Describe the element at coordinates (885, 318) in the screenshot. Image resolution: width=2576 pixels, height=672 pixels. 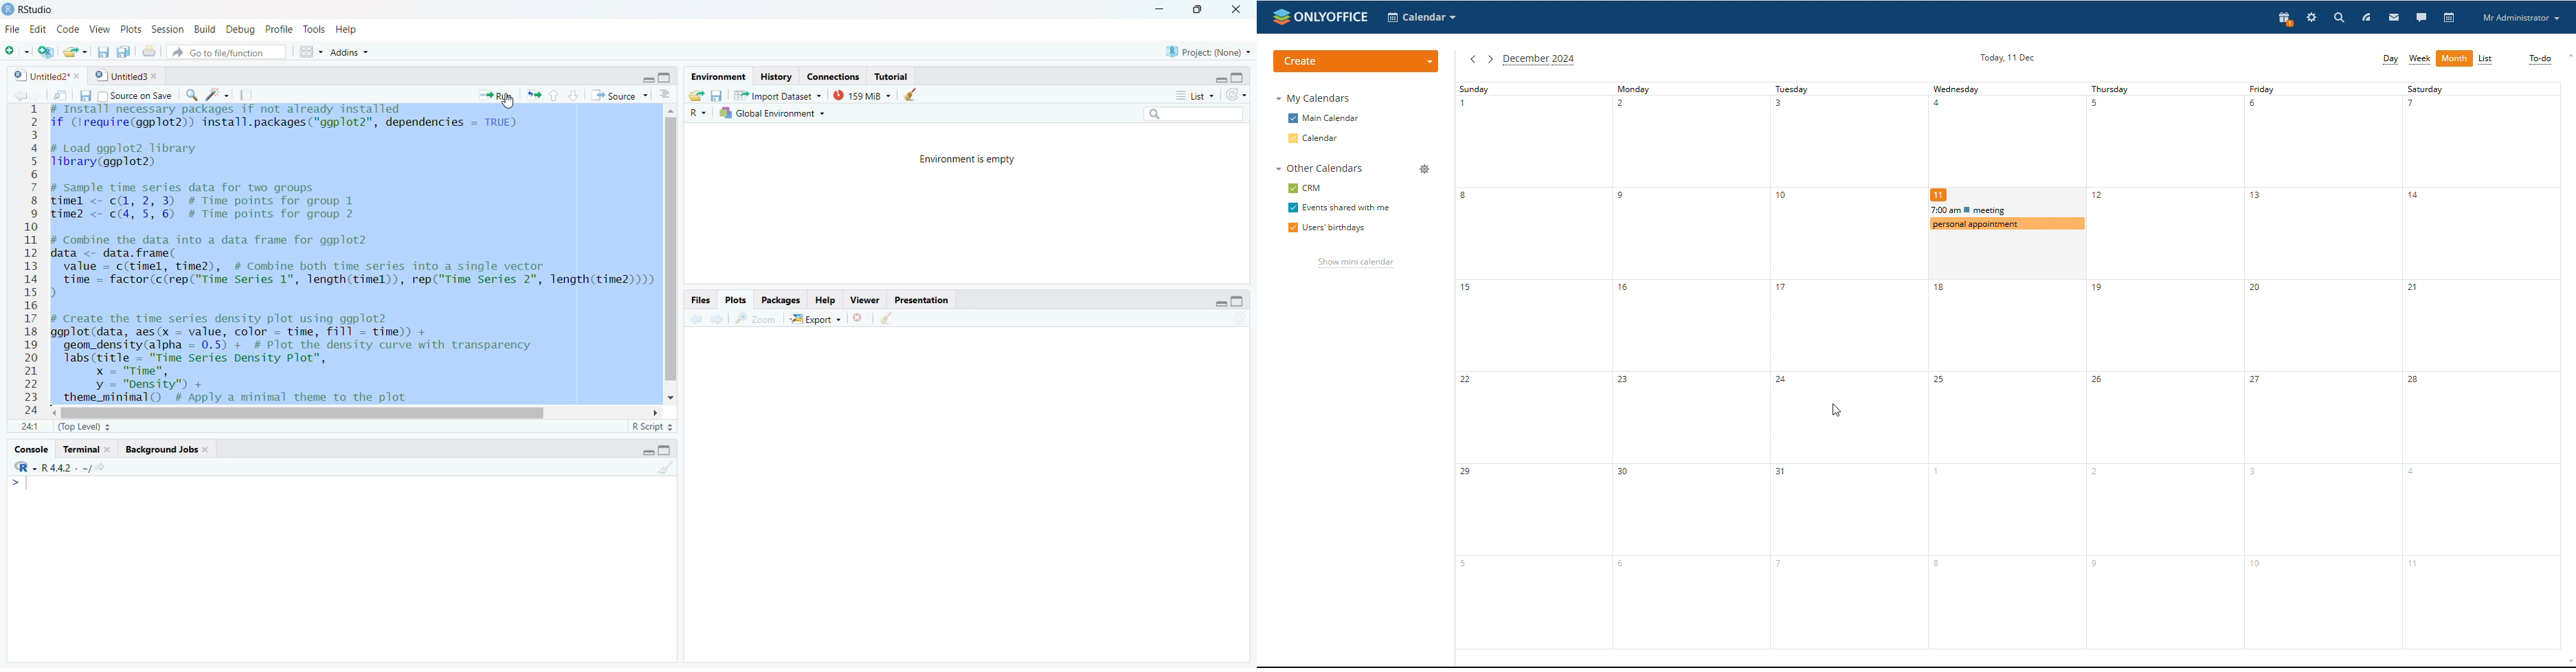
I see `Clean` at that location.